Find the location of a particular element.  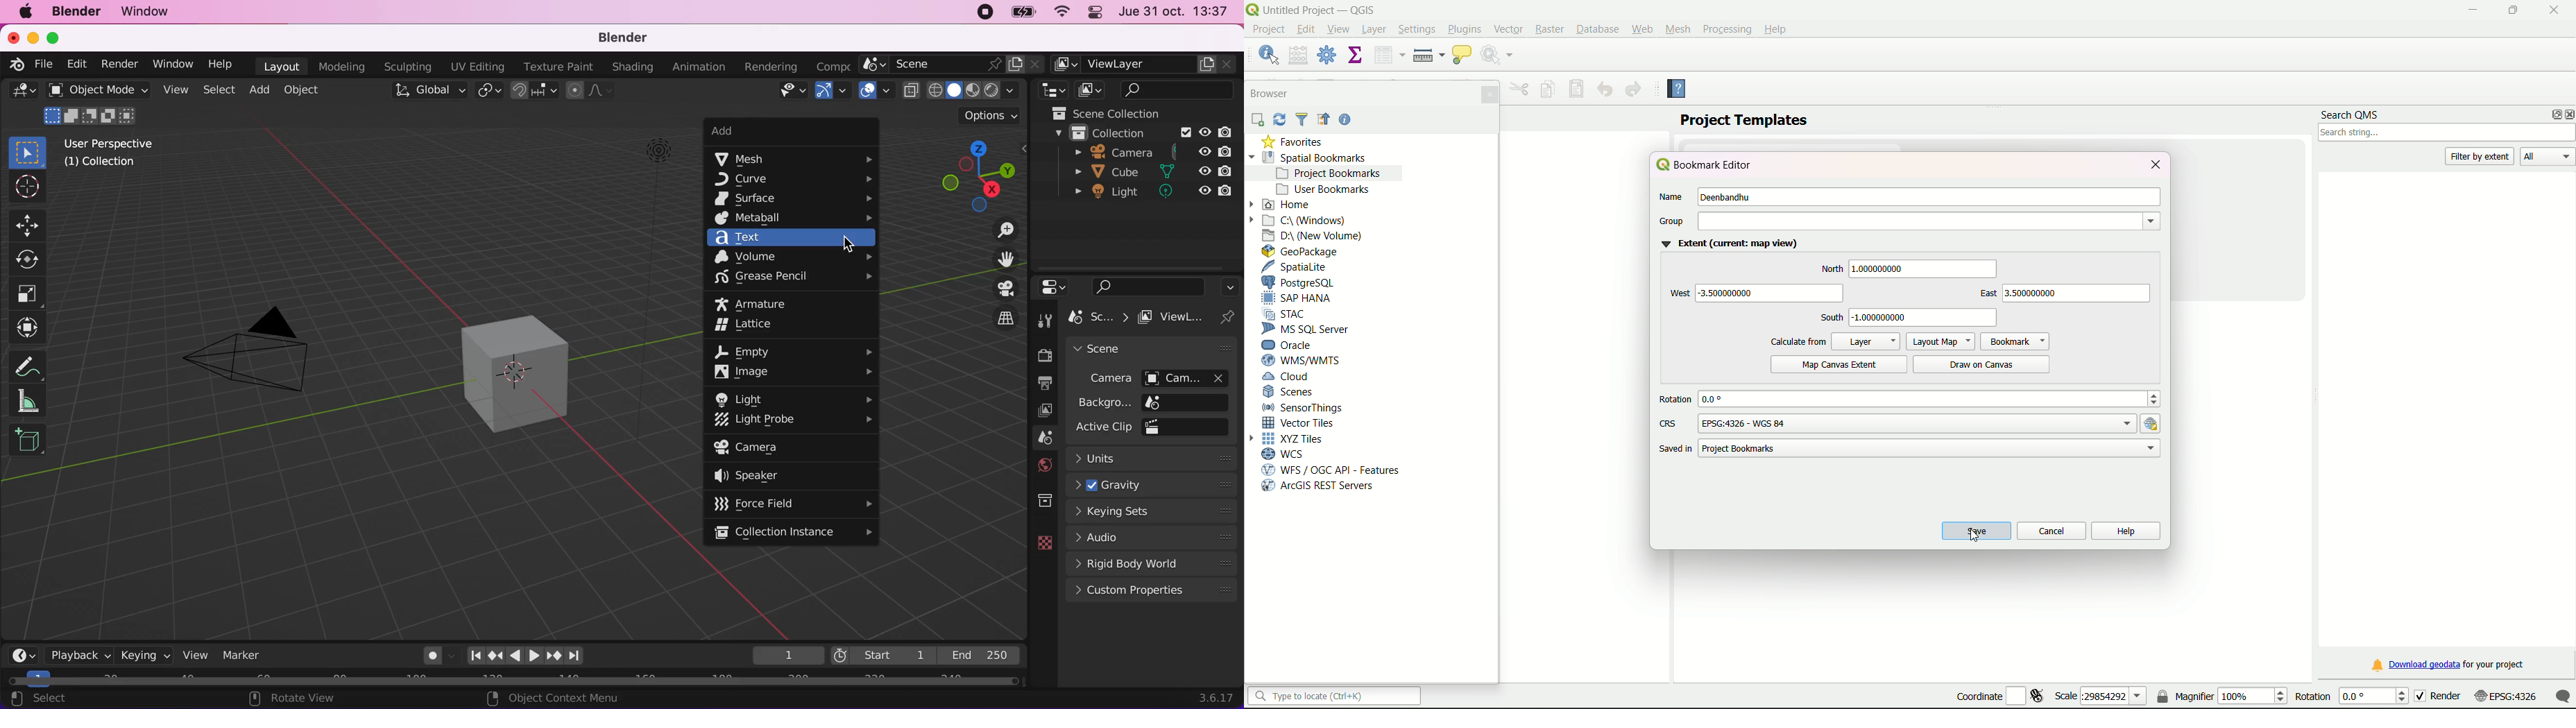

display the view is located at coordinates (999, 289).